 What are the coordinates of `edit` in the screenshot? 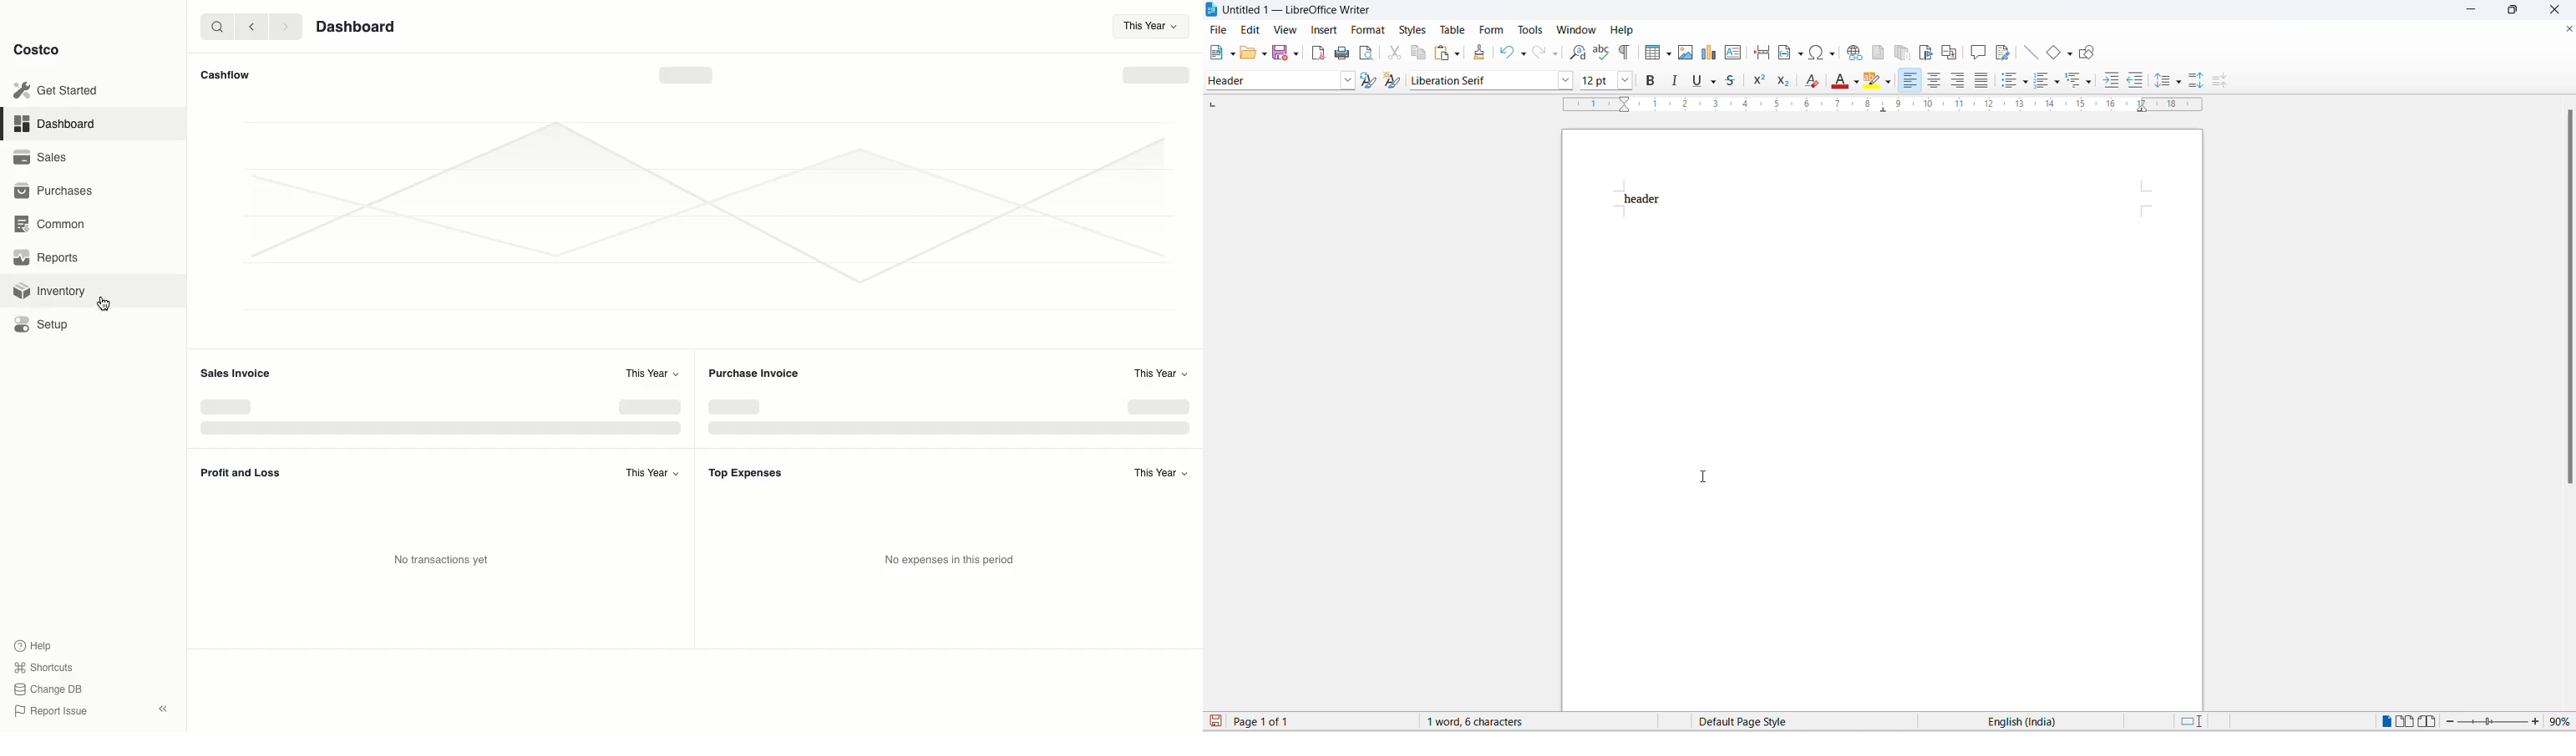 It's located at (1251, 29).